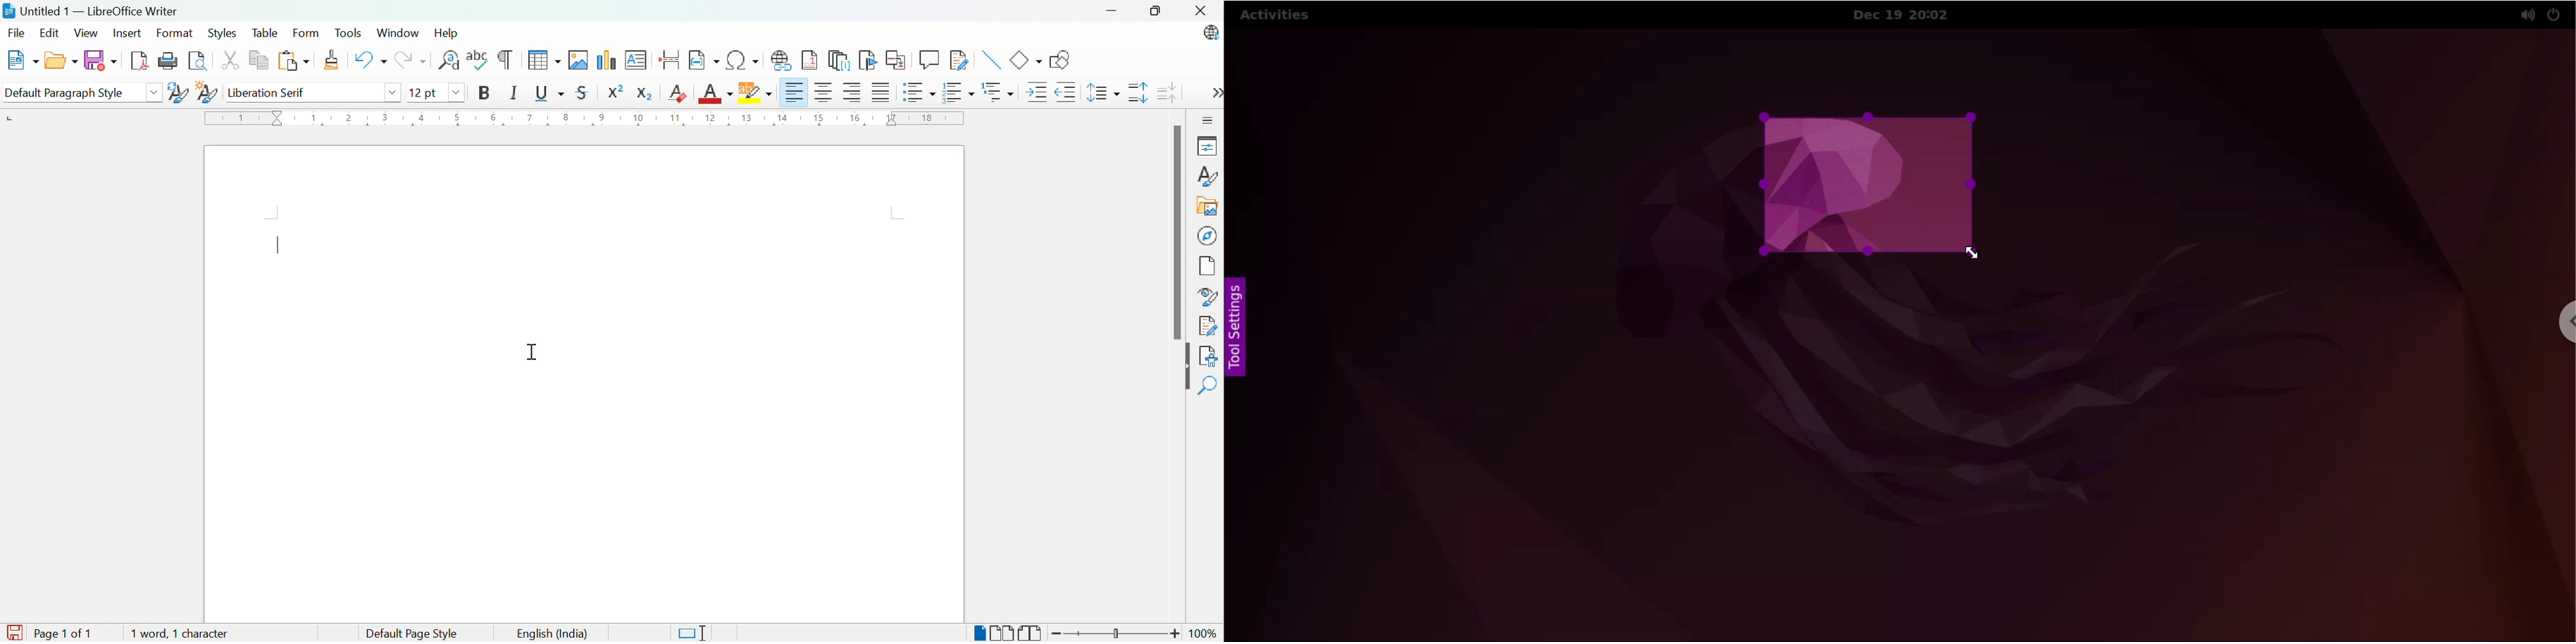  What do you see at coordinates (25, 59) in the screenshot?
I see `New` at bounding box center [25, 59].